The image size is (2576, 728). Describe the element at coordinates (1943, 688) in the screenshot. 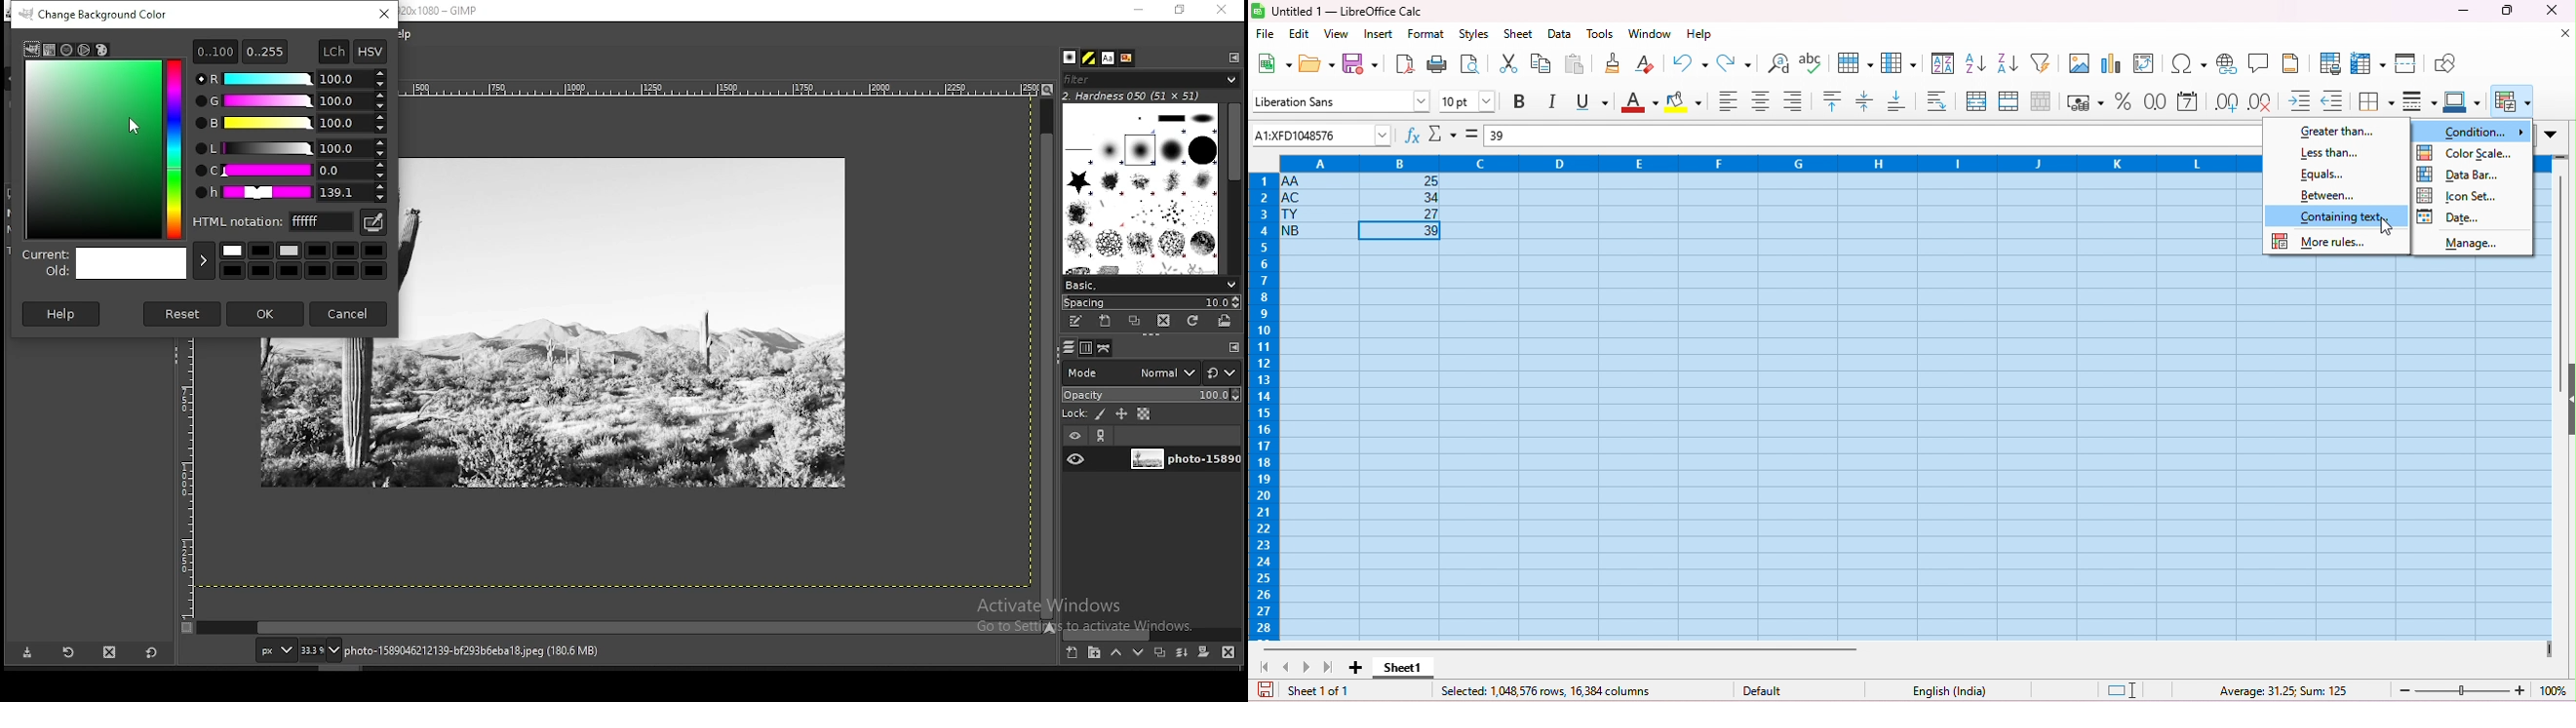

I see `language` at that location.